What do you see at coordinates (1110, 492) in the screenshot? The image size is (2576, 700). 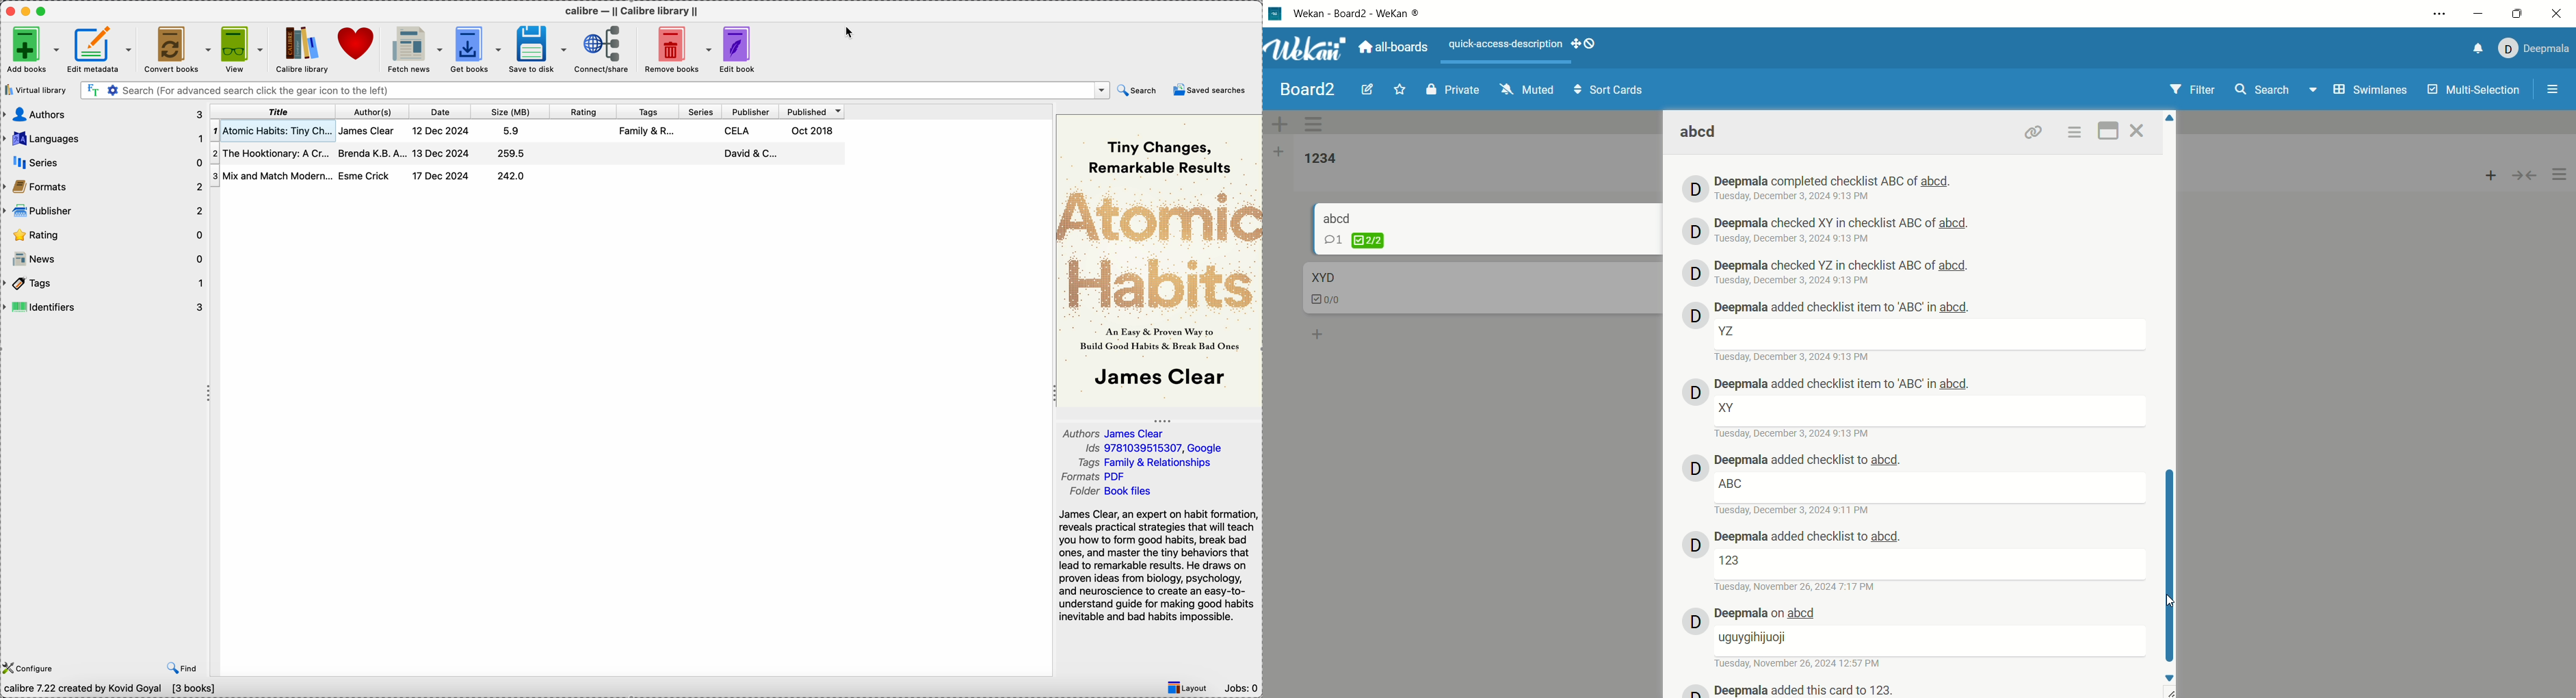 I see `Folder Book files` at bounding box center [1110, 492].